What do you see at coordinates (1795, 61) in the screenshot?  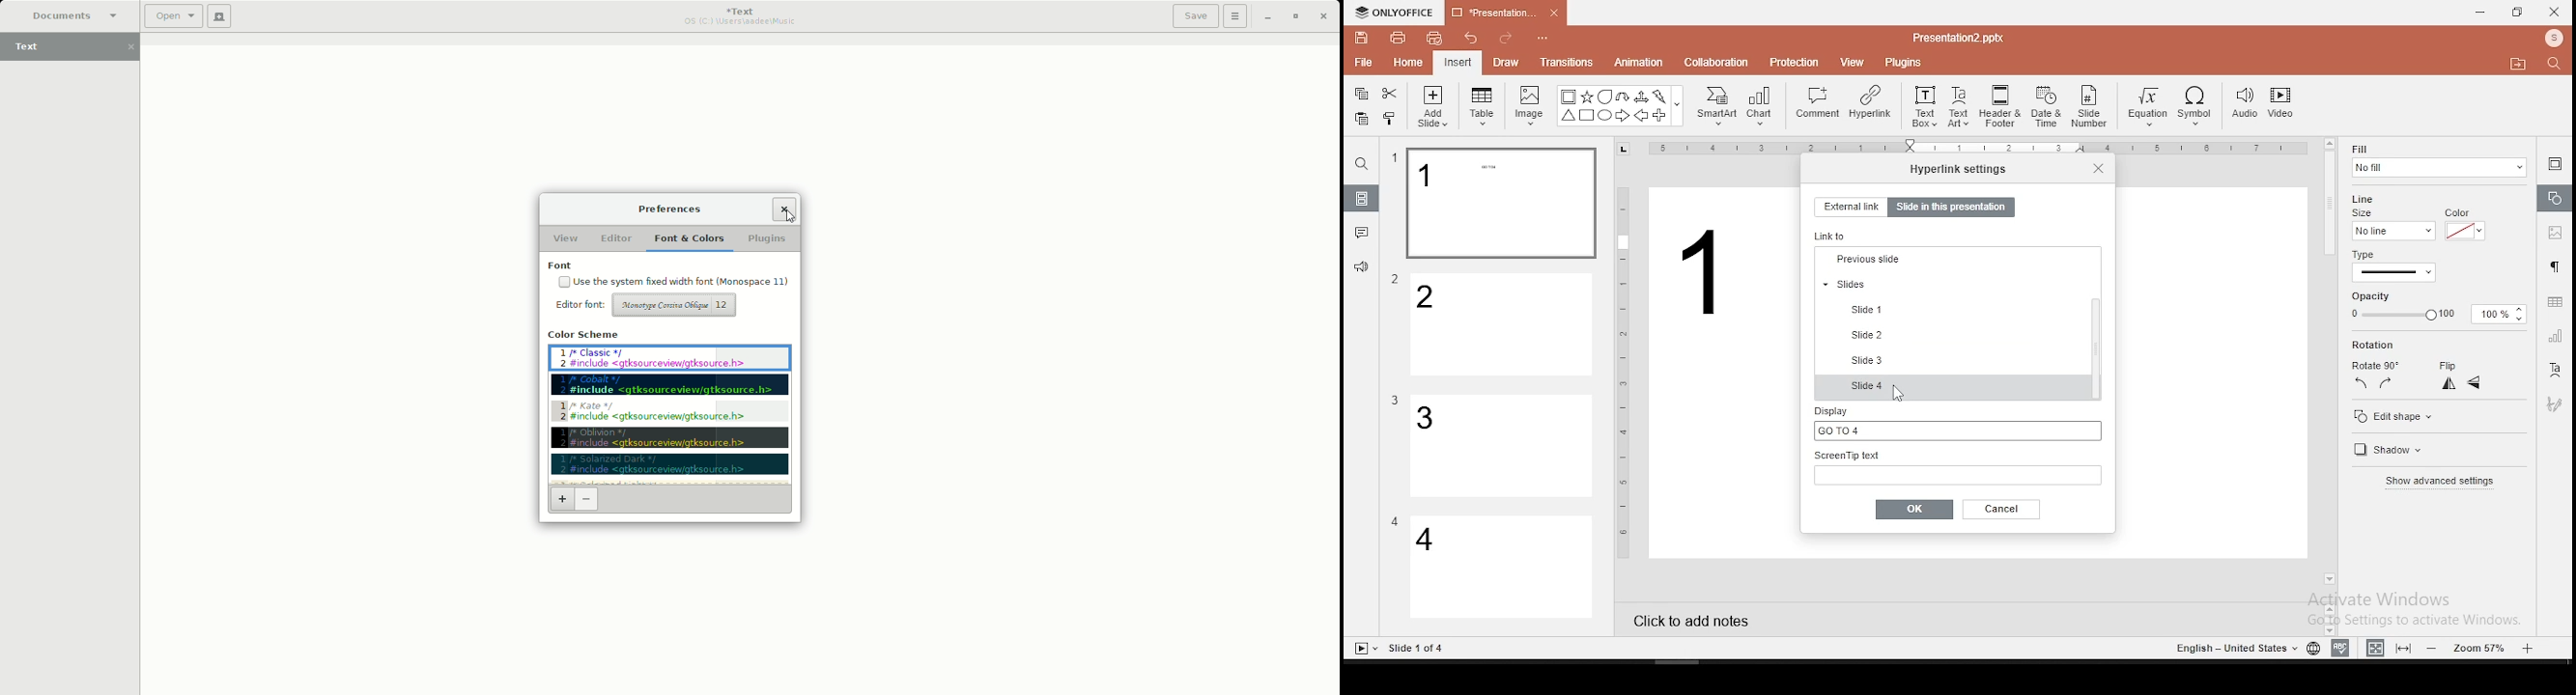 I see `protection` at bounding box center [1795, 61].